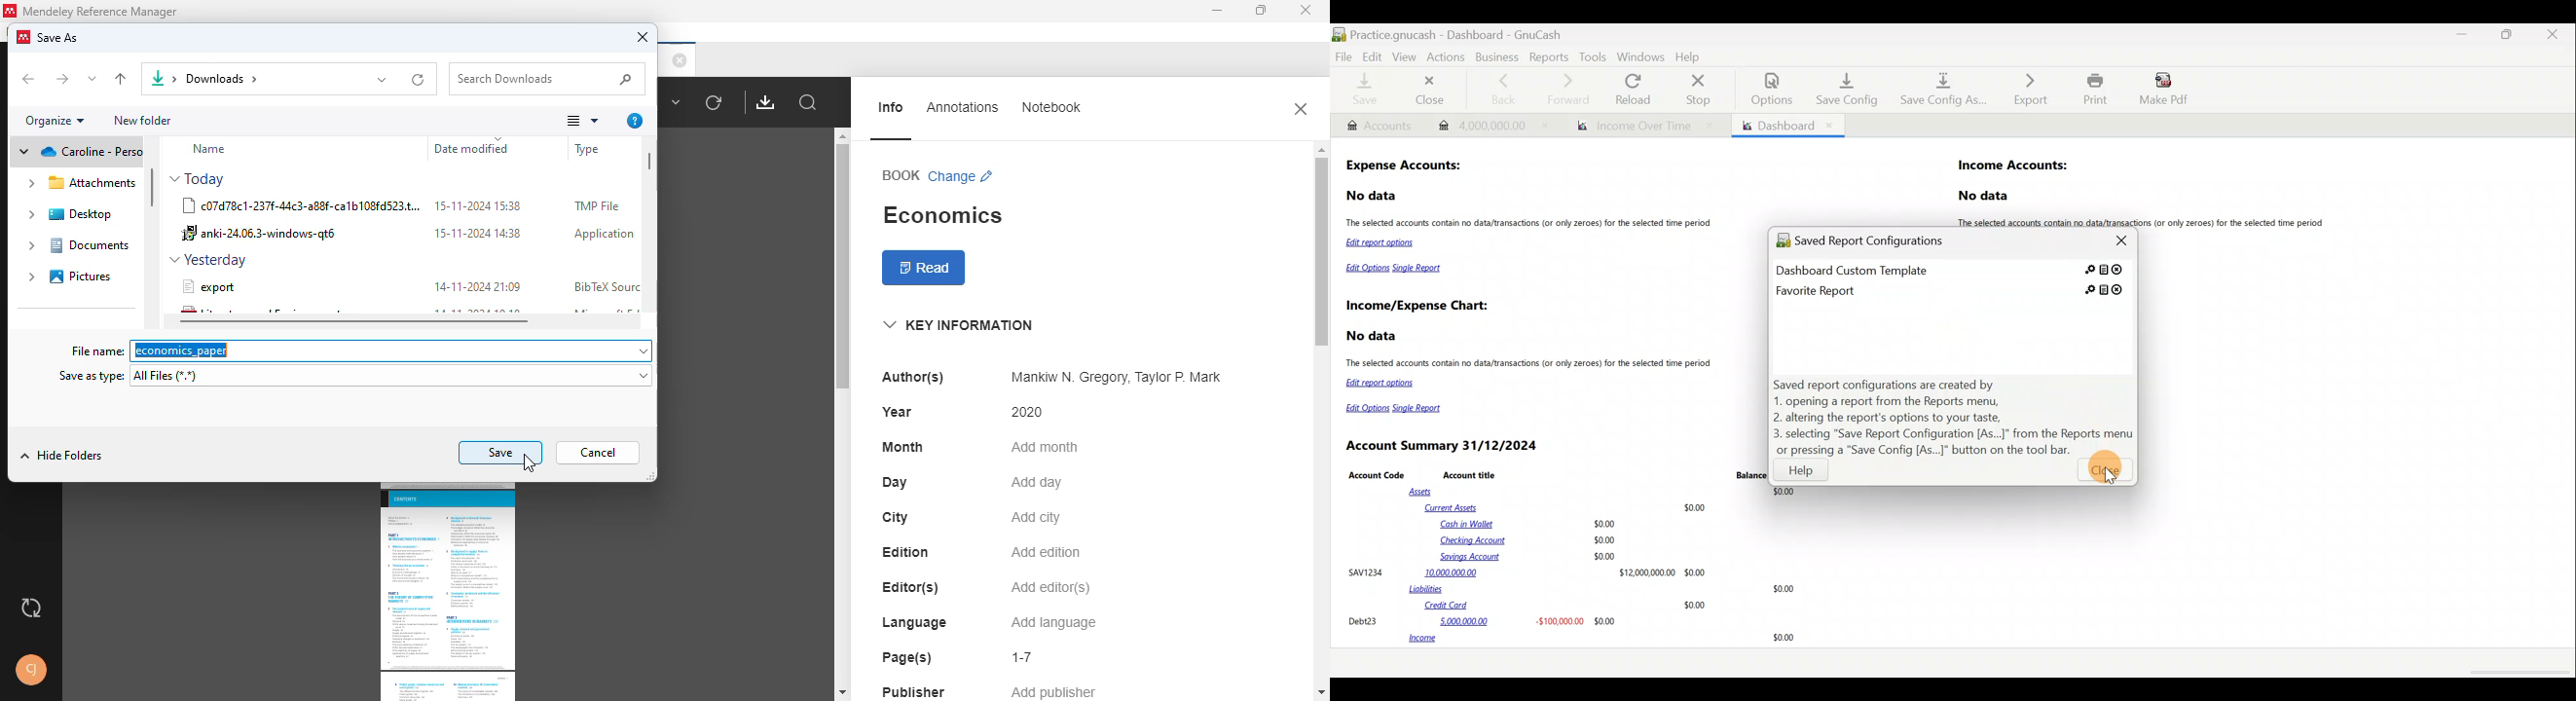 The image size is (2576, 728). I want to click on vertical scroll bar, so click(1321, 232).